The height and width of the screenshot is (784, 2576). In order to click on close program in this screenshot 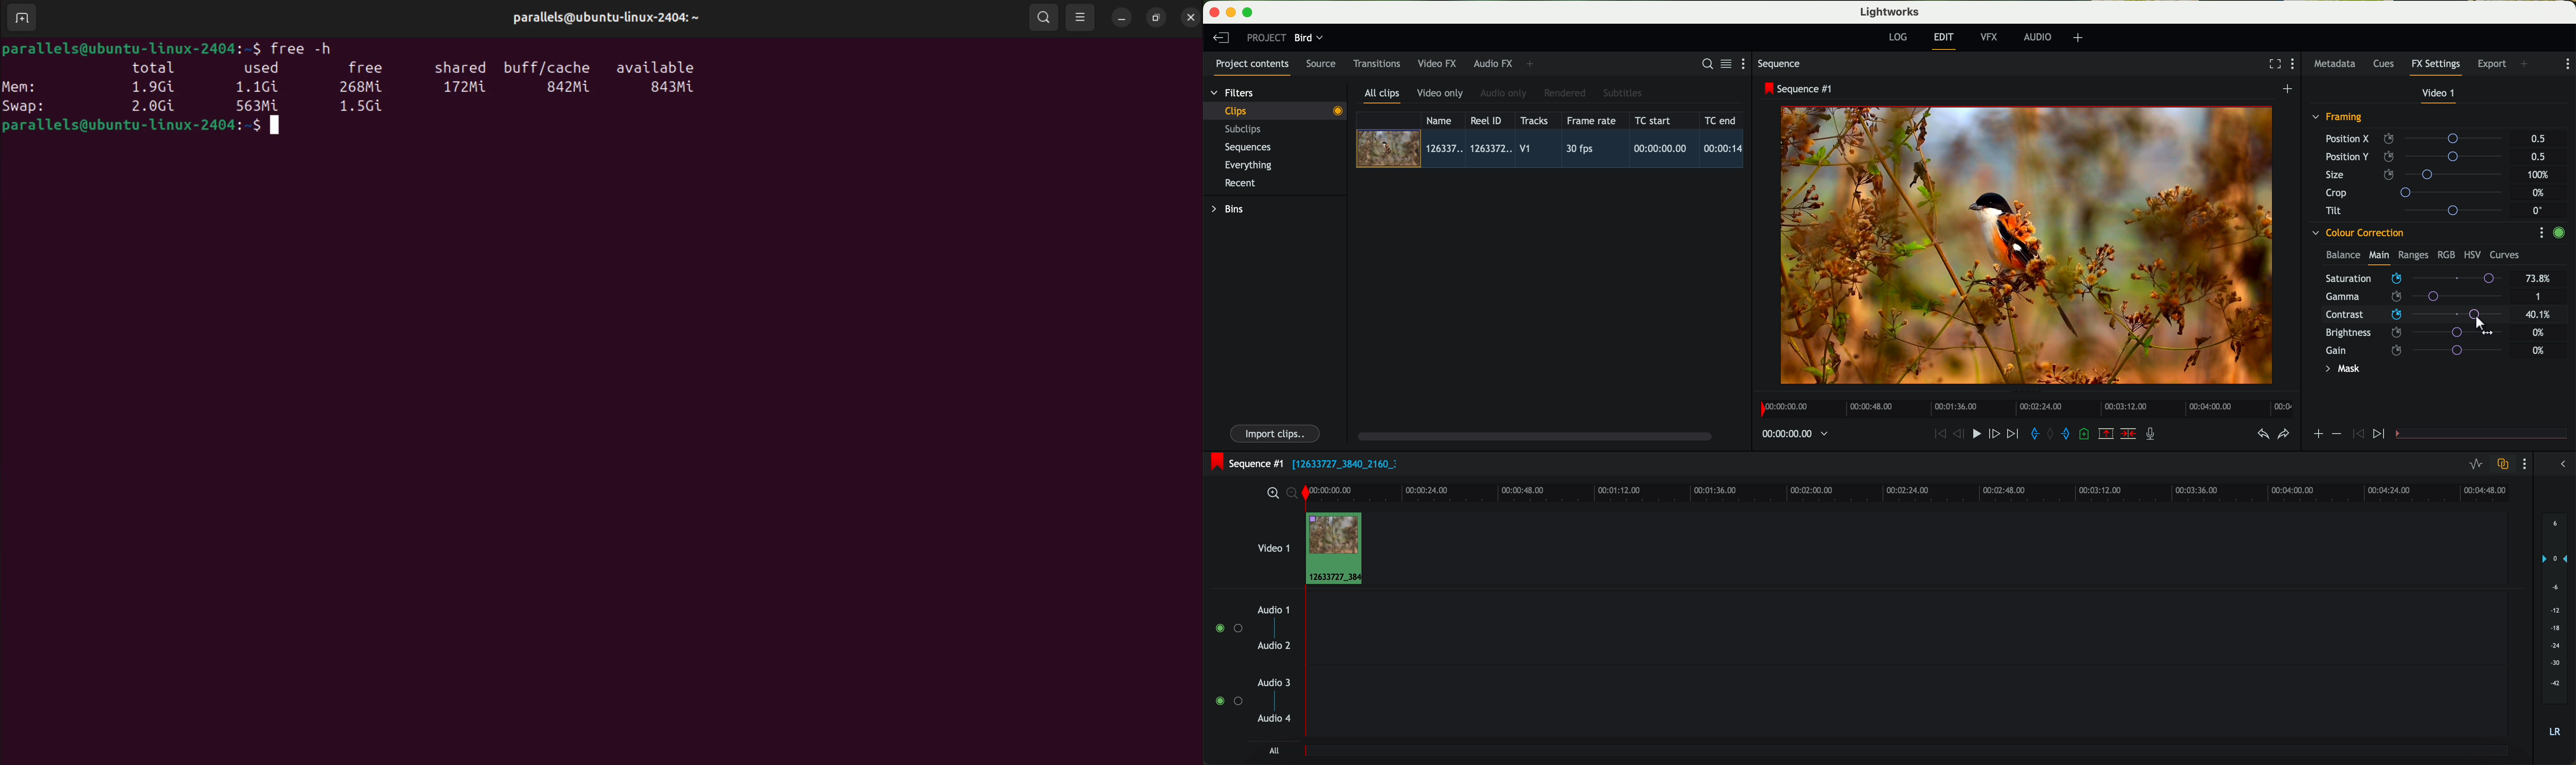, I will do `click(1214, 12)`.